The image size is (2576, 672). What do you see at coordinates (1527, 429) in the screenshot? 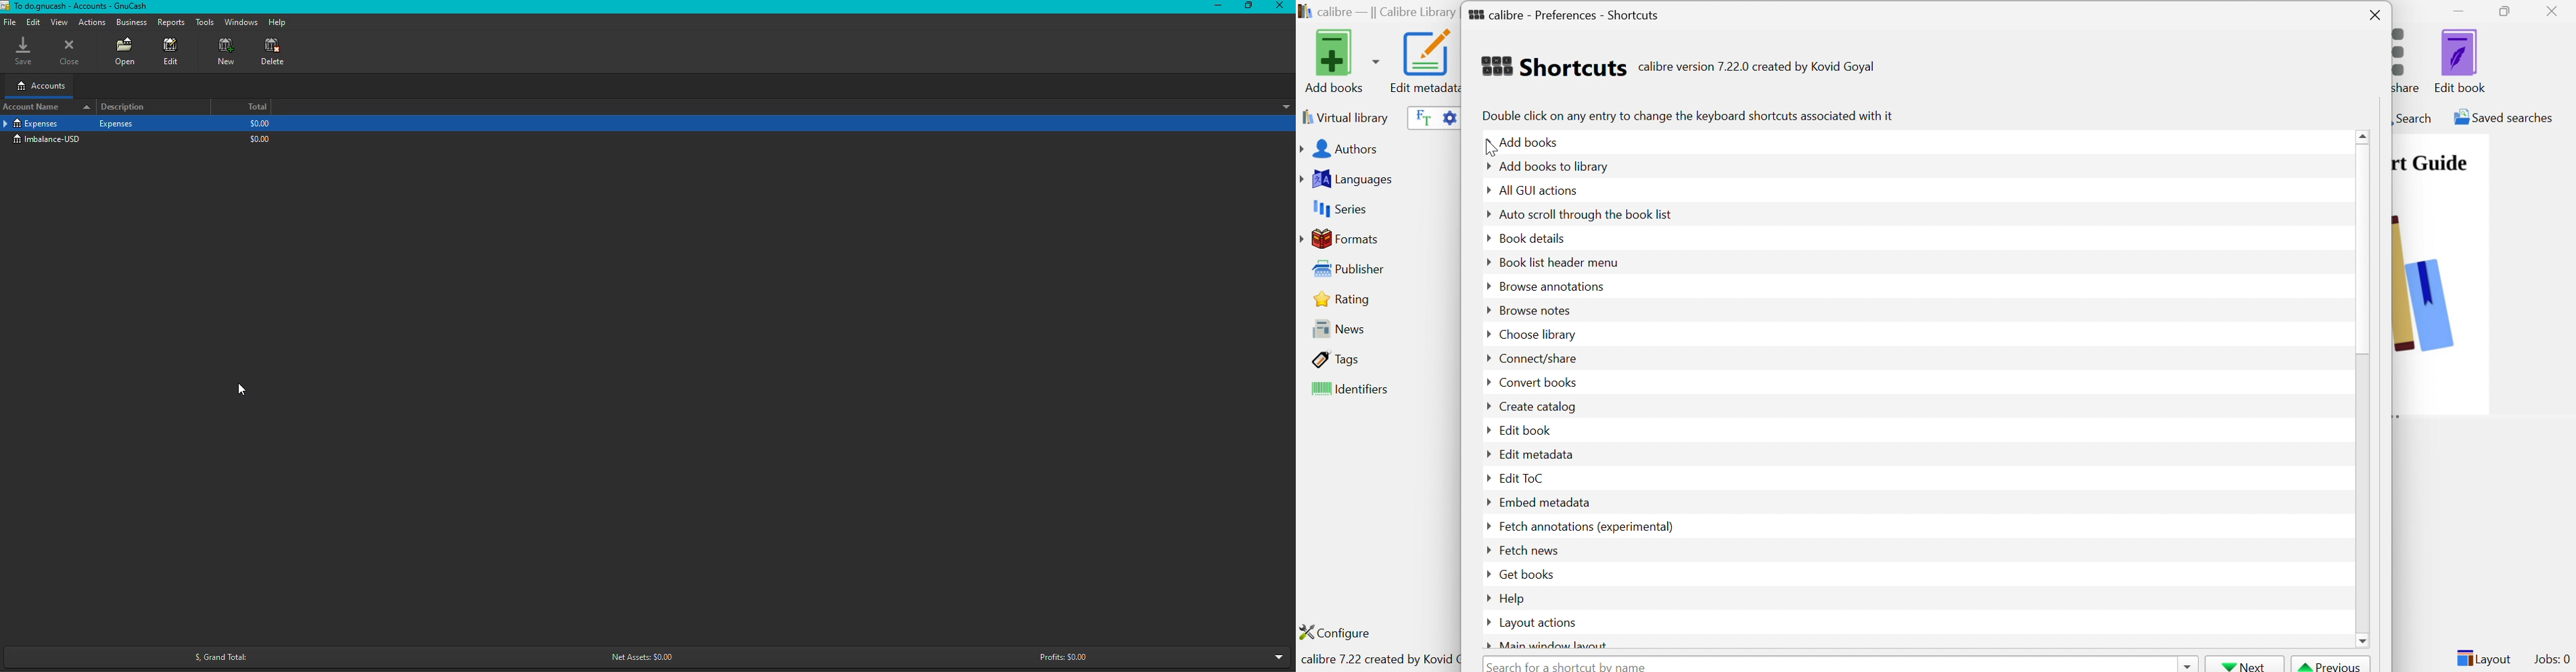
I see `Edit book` at bounding box center [1527, 429].